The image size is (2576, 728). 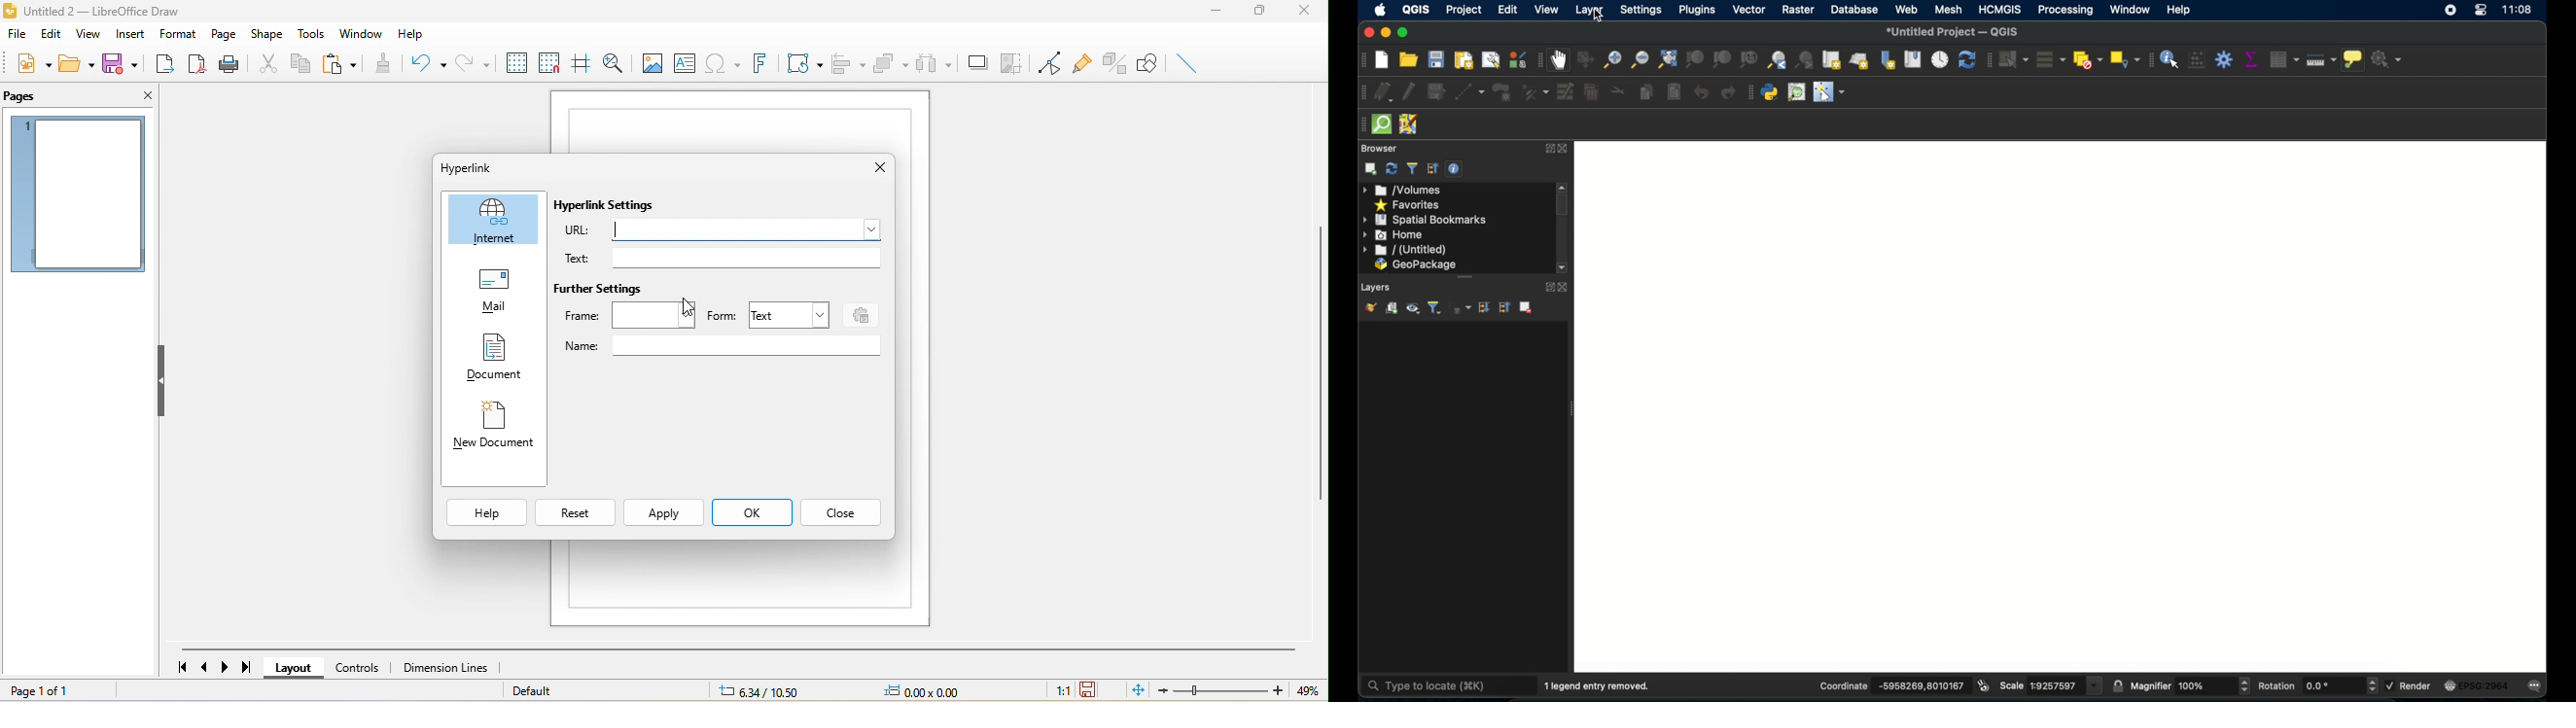 What do you see at coordinates (1412, 168) in the screenshot?
I see `filter browser` at bounding box center [1412, 168].